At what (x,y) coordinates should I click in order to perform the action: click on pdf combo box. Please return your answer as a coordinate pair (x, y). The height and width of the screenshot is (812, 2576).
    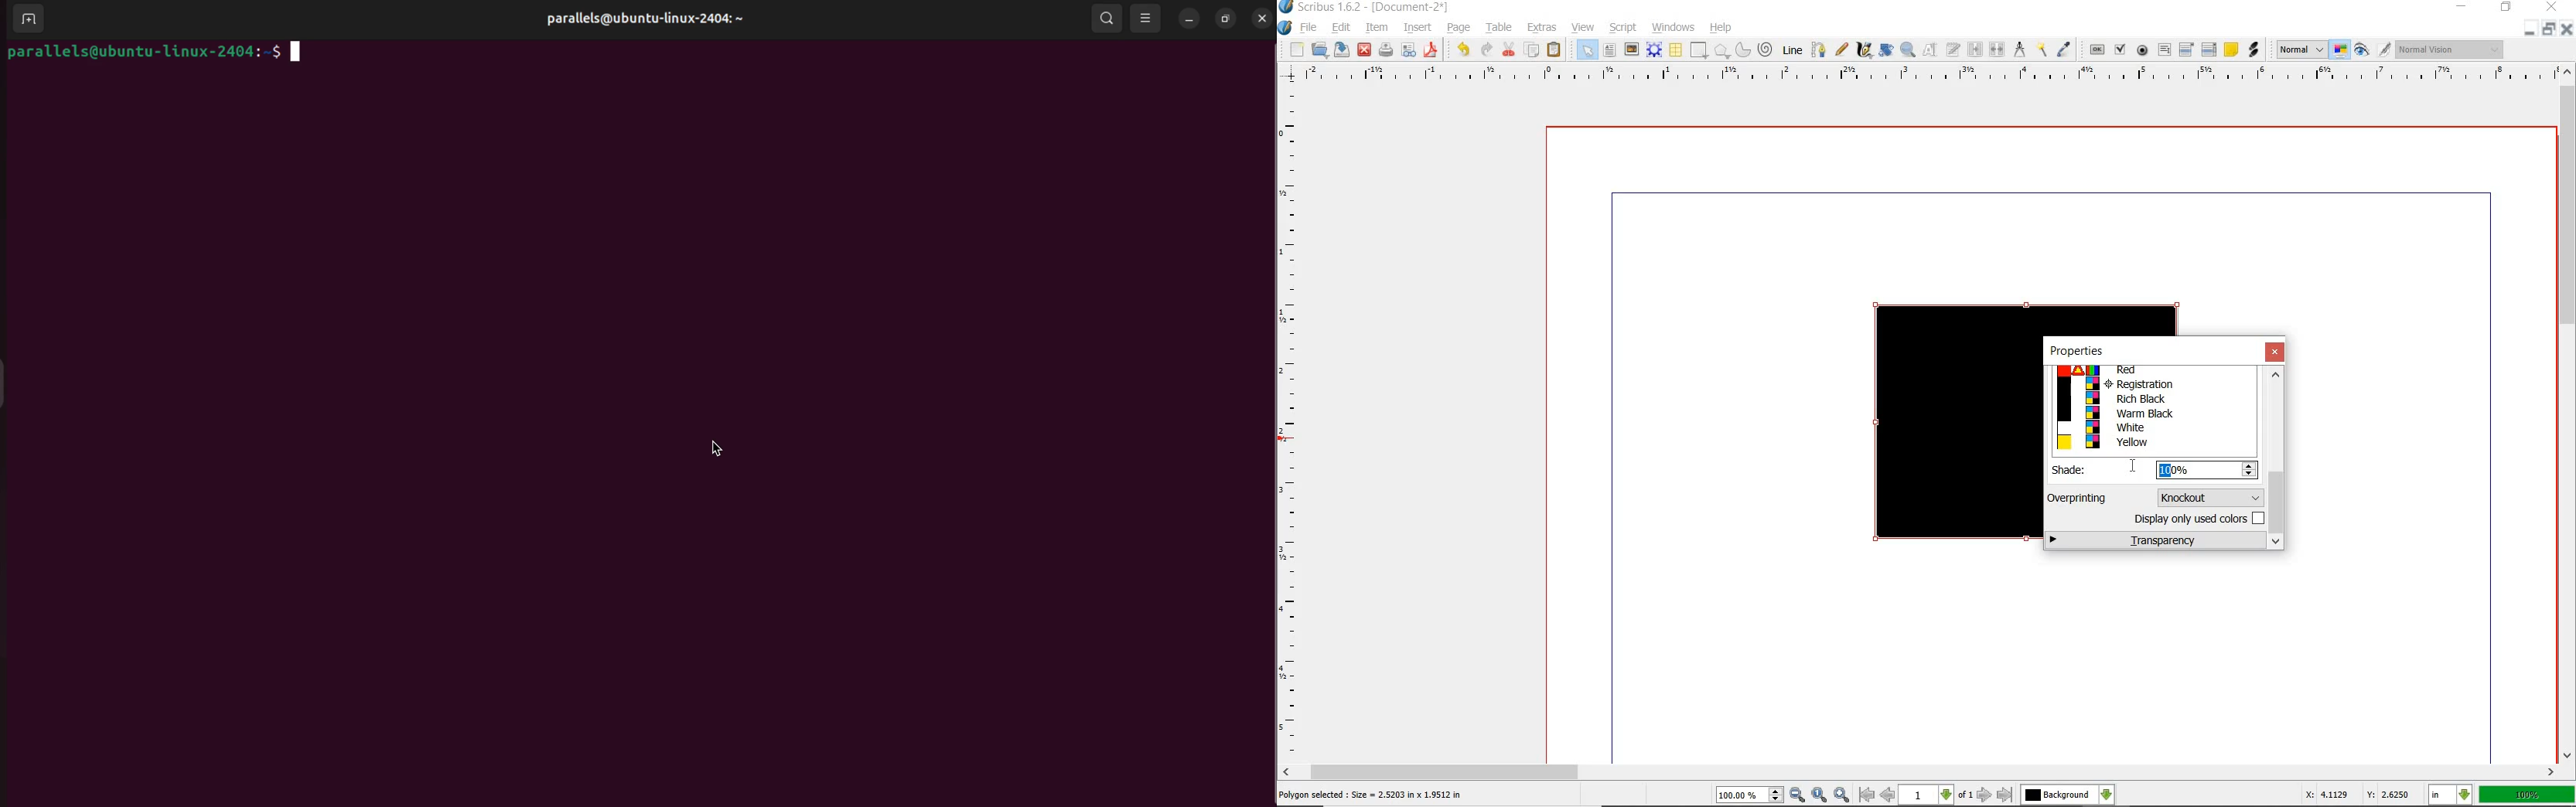
    Looking at the image, I should click on (2186, 50).